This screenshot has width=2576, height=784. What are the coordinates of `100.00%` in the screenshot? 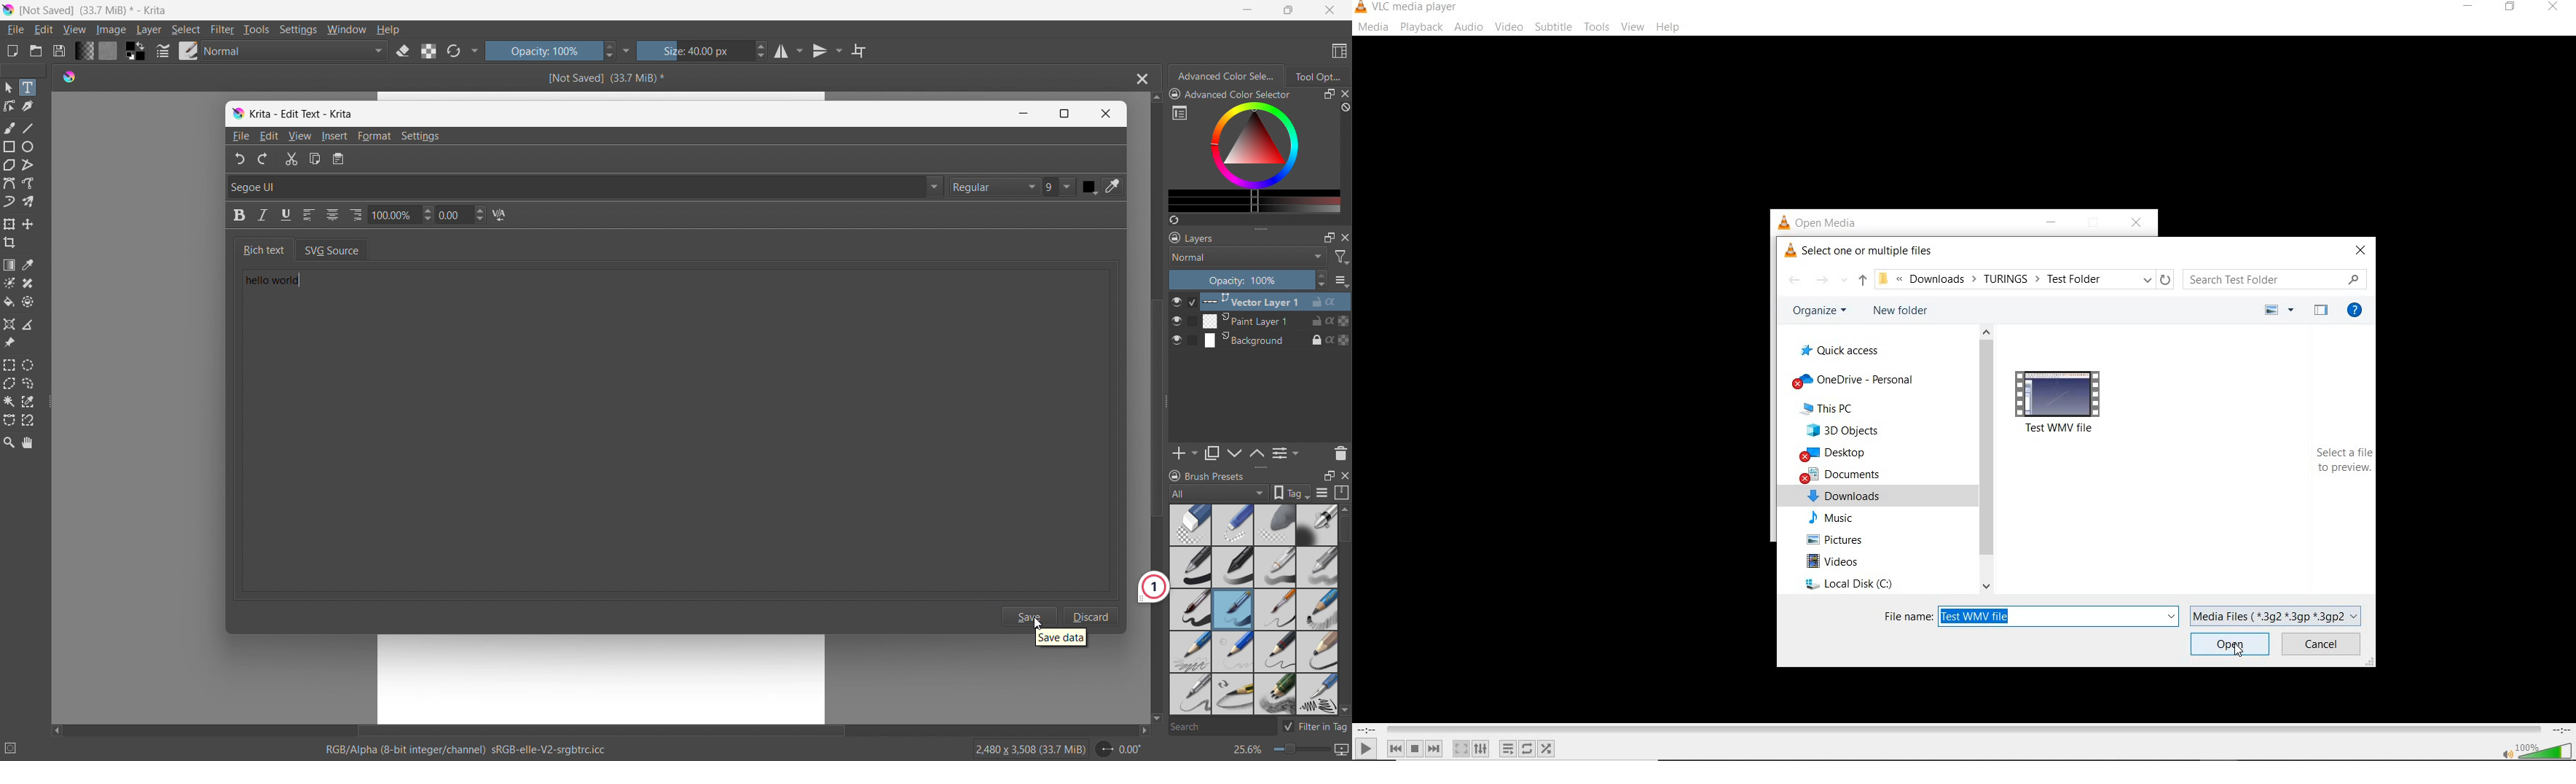 It's located at (401, 216).